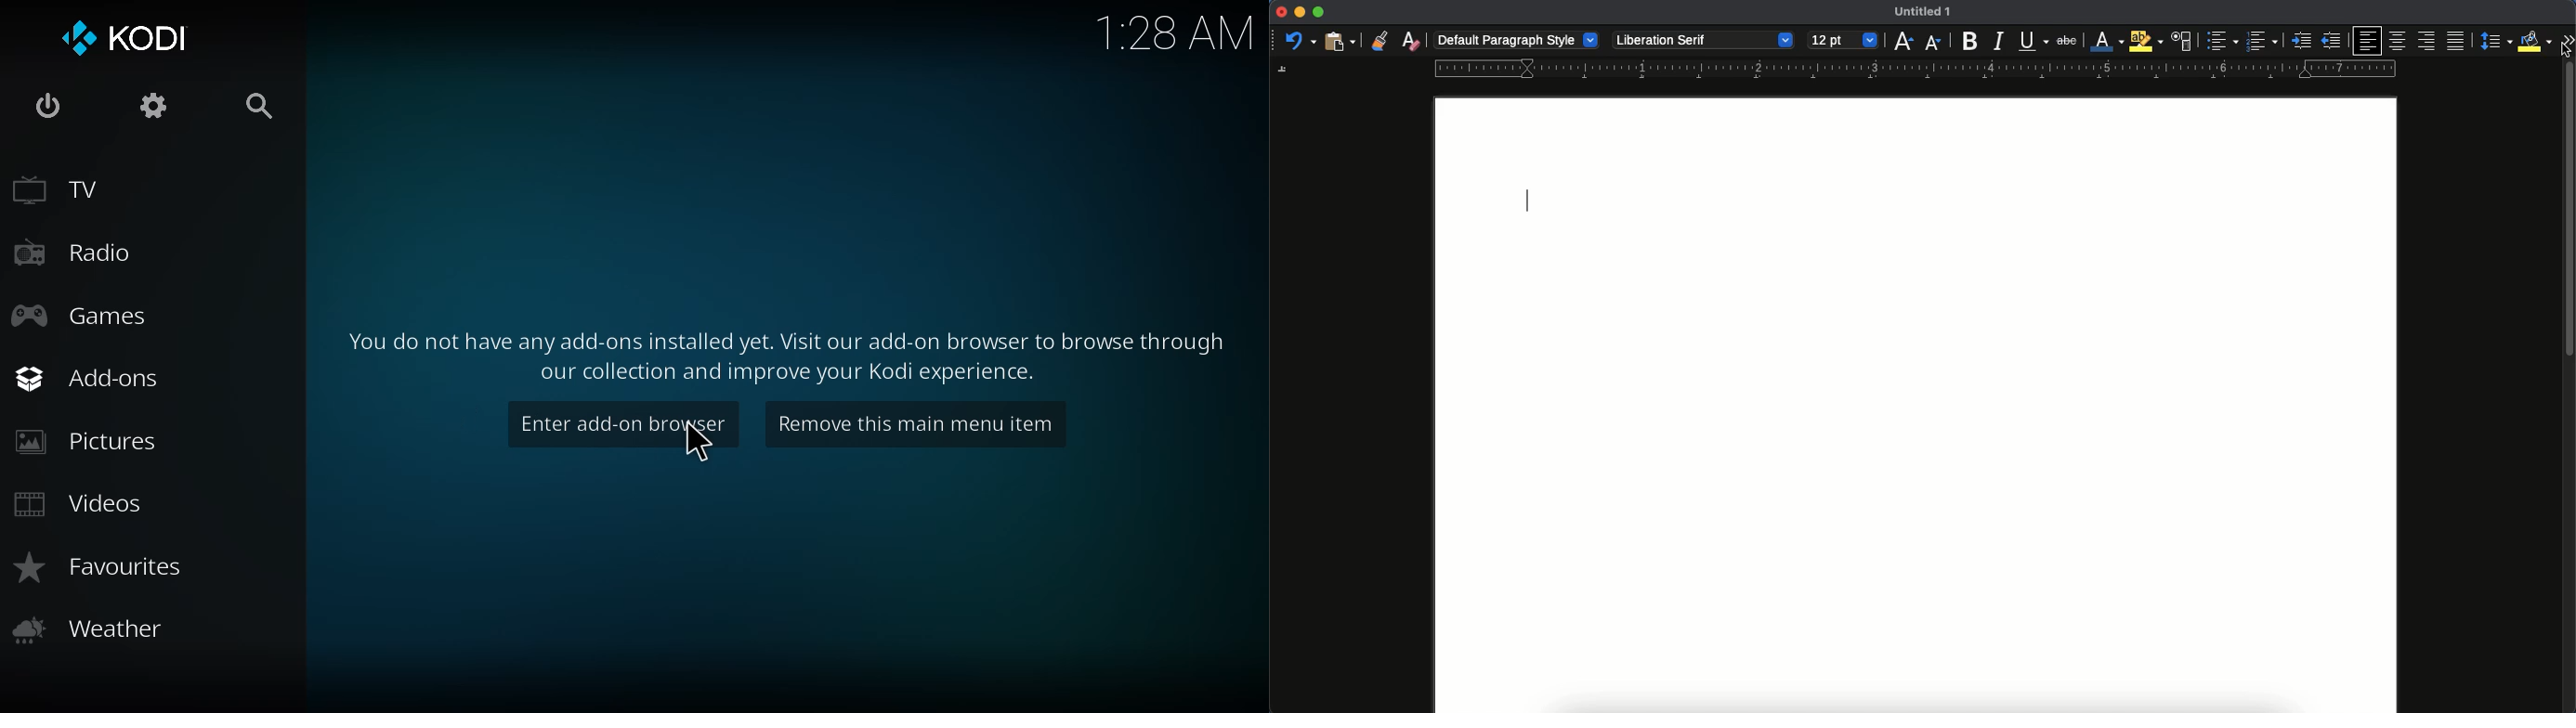 The width and height of the screenshot is (2576, 728). I want to click on highlight color, so click(2146, 41).